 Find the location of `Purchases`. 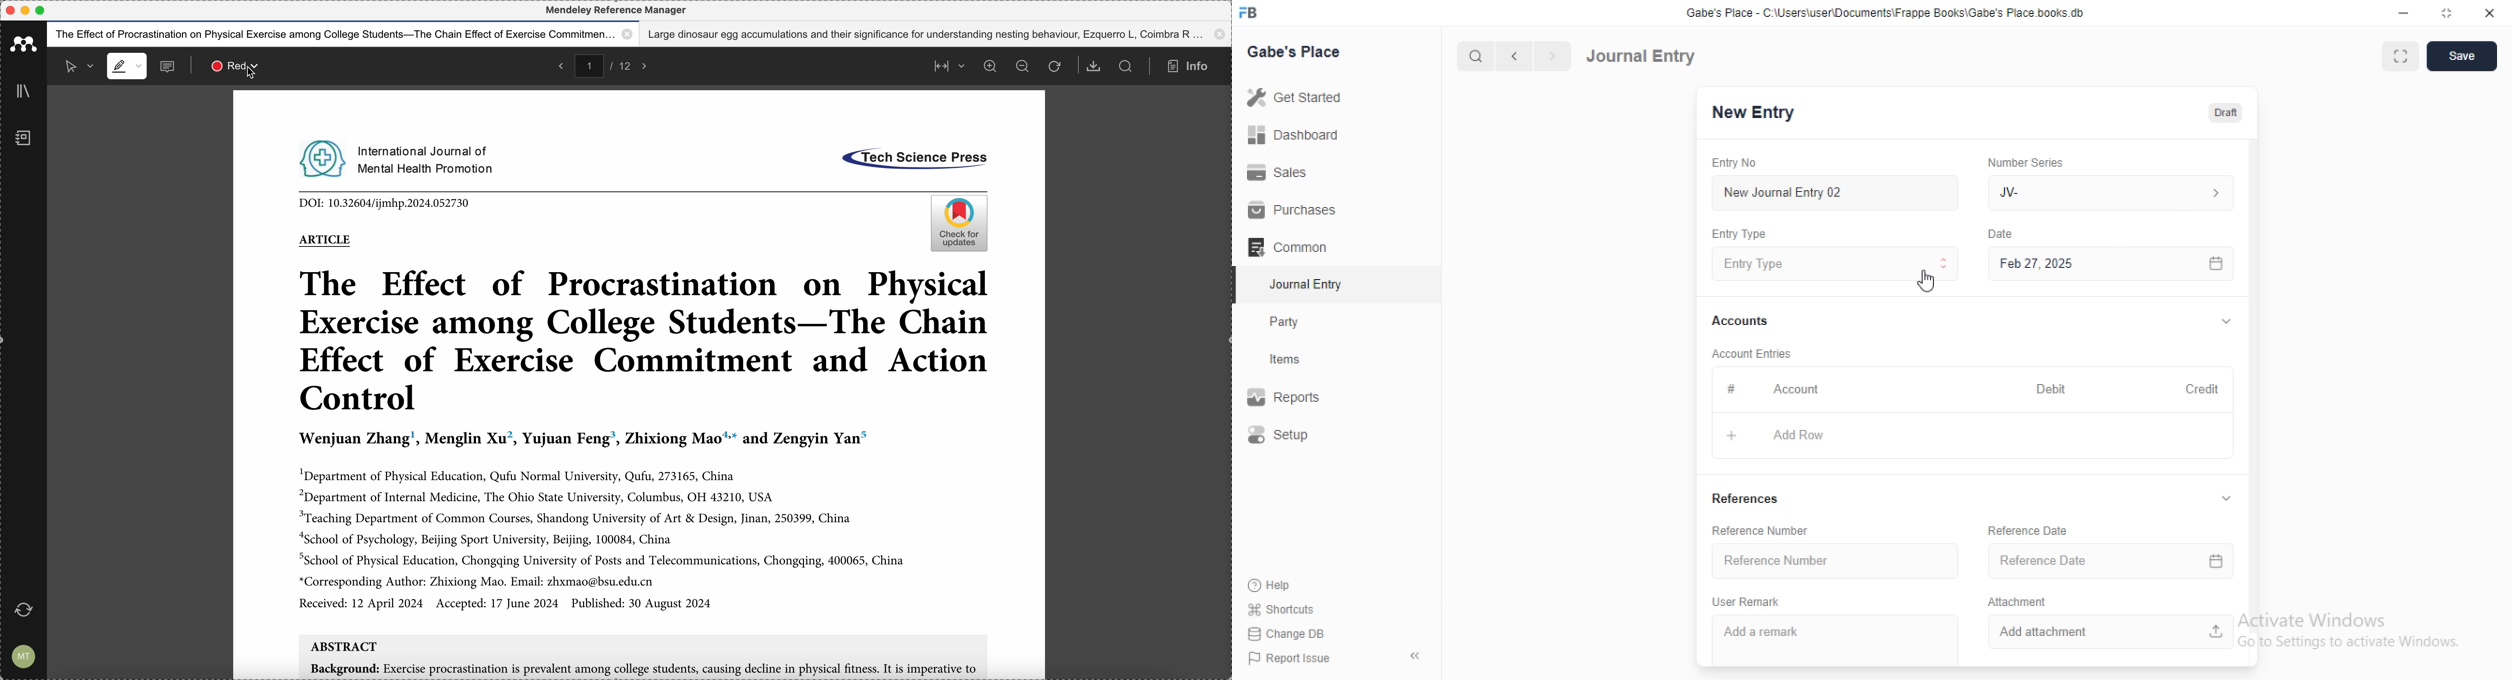

Purchases is located at coordinates (1288, 208).